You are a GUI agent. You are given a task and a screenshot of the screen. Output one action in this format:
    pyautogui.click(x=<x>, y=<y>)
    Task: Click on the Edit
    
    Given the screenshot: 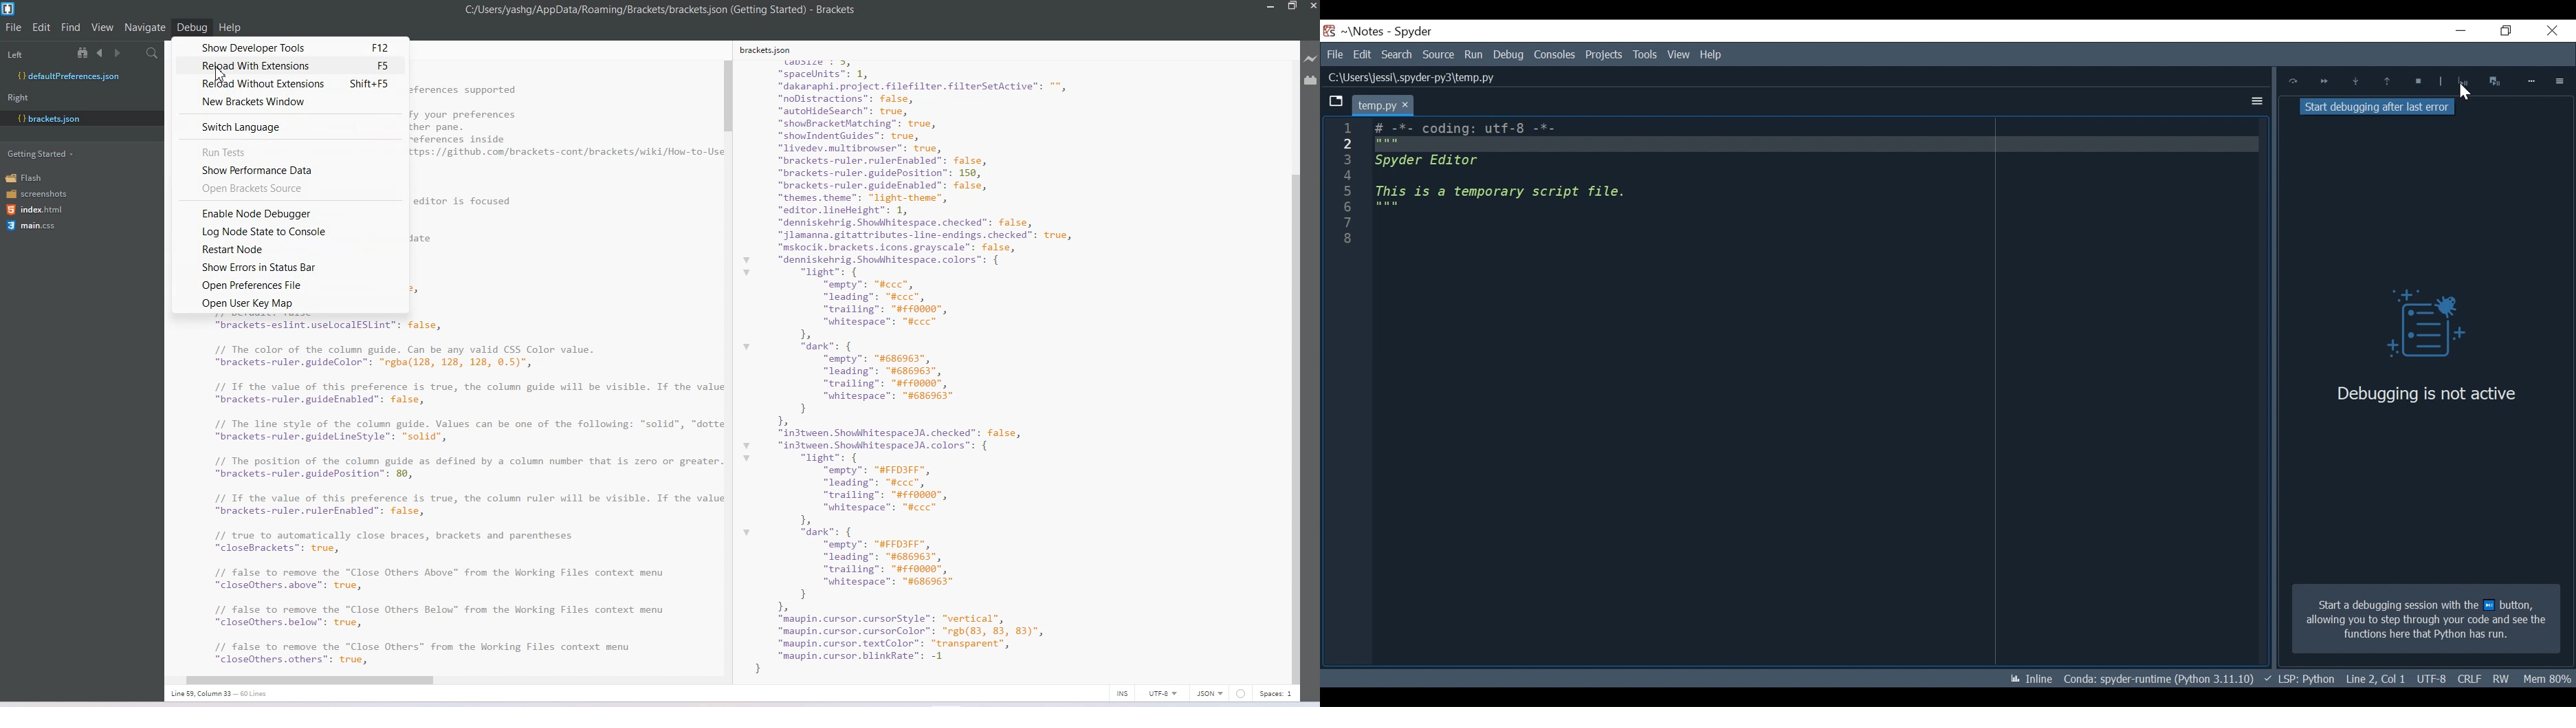 What is the action you would take?
    pyautogui.click(x=1362, y=54)
    